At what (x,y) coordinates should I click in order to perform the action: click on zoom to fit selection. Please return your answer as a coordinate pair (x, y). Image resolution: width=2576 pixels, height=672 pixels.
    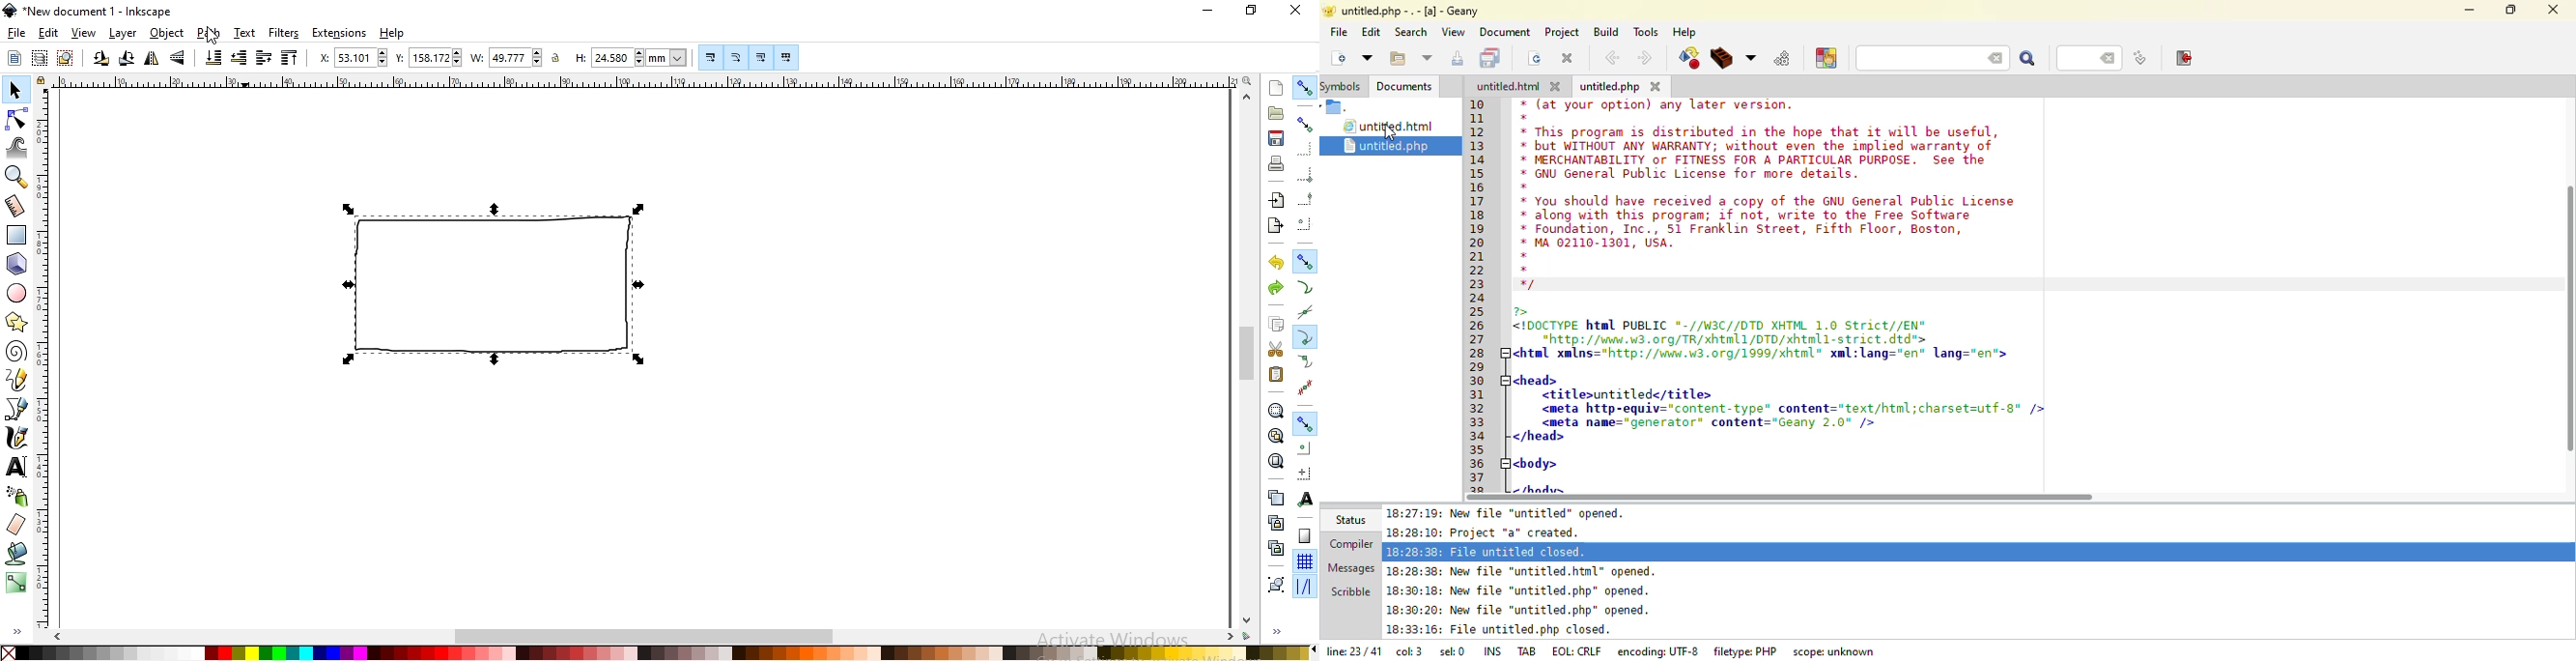
    Looking at the image, I should click on (1275, 411).